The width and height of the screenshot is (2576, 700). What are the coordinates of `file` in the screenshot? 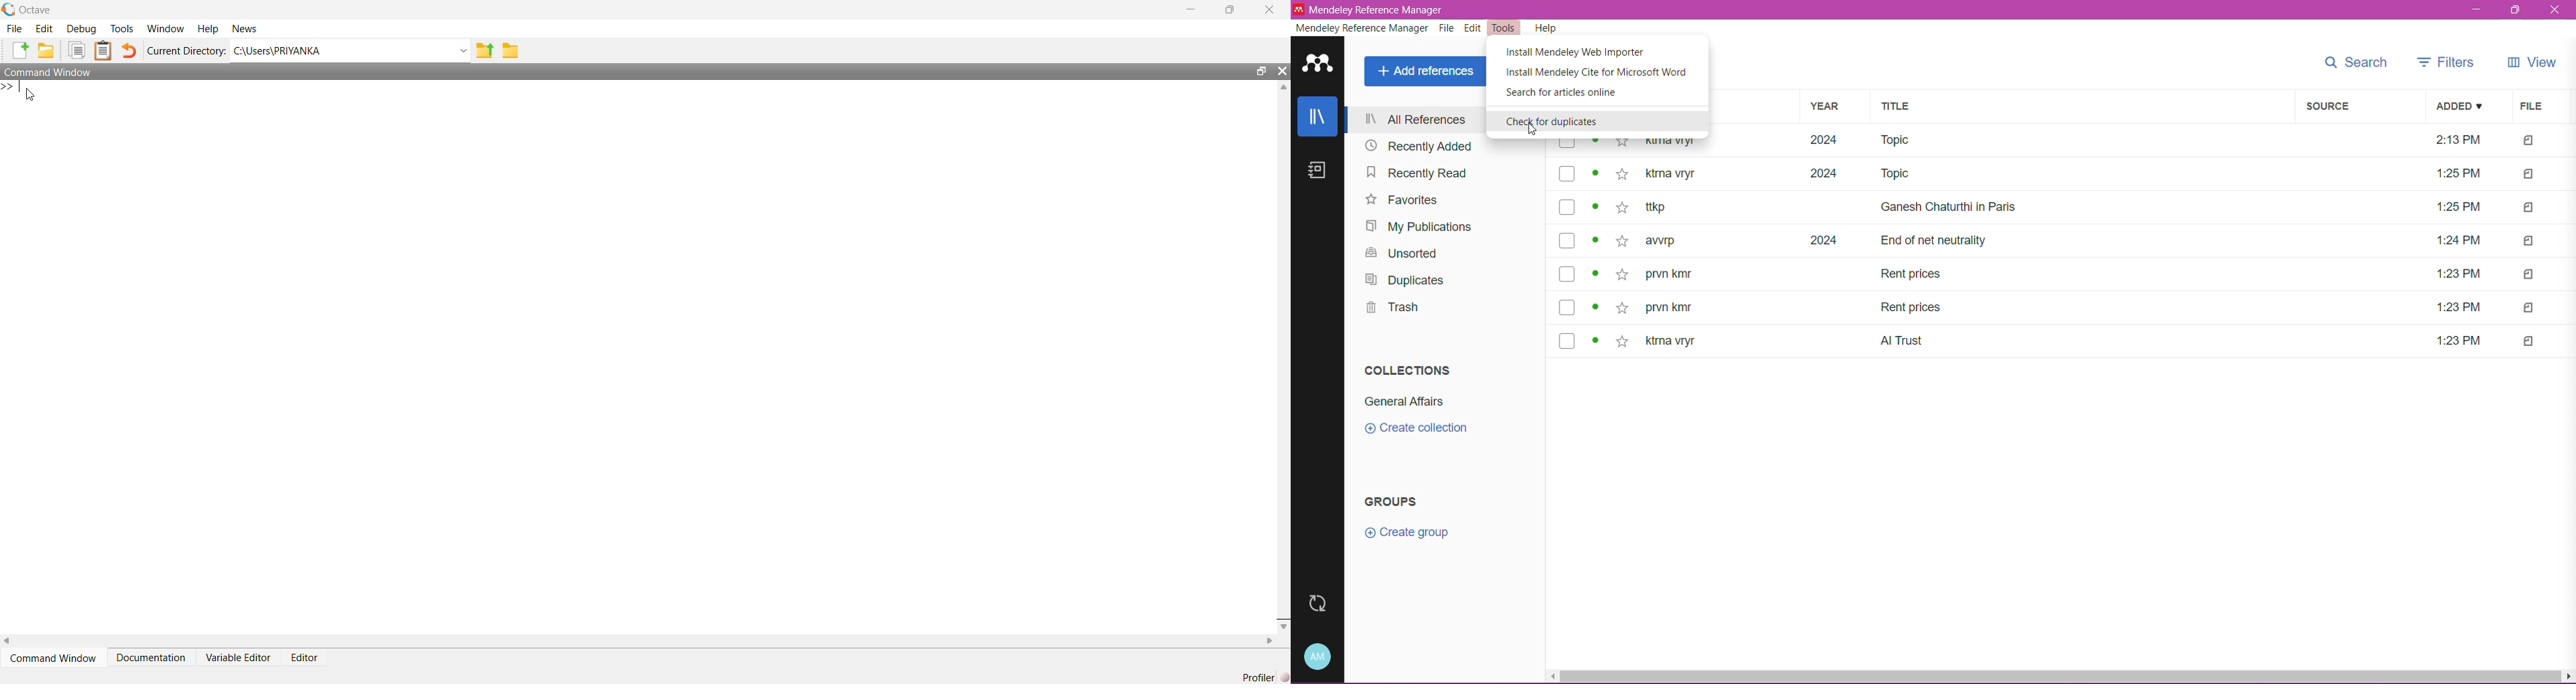 It's located at (2458, 307).